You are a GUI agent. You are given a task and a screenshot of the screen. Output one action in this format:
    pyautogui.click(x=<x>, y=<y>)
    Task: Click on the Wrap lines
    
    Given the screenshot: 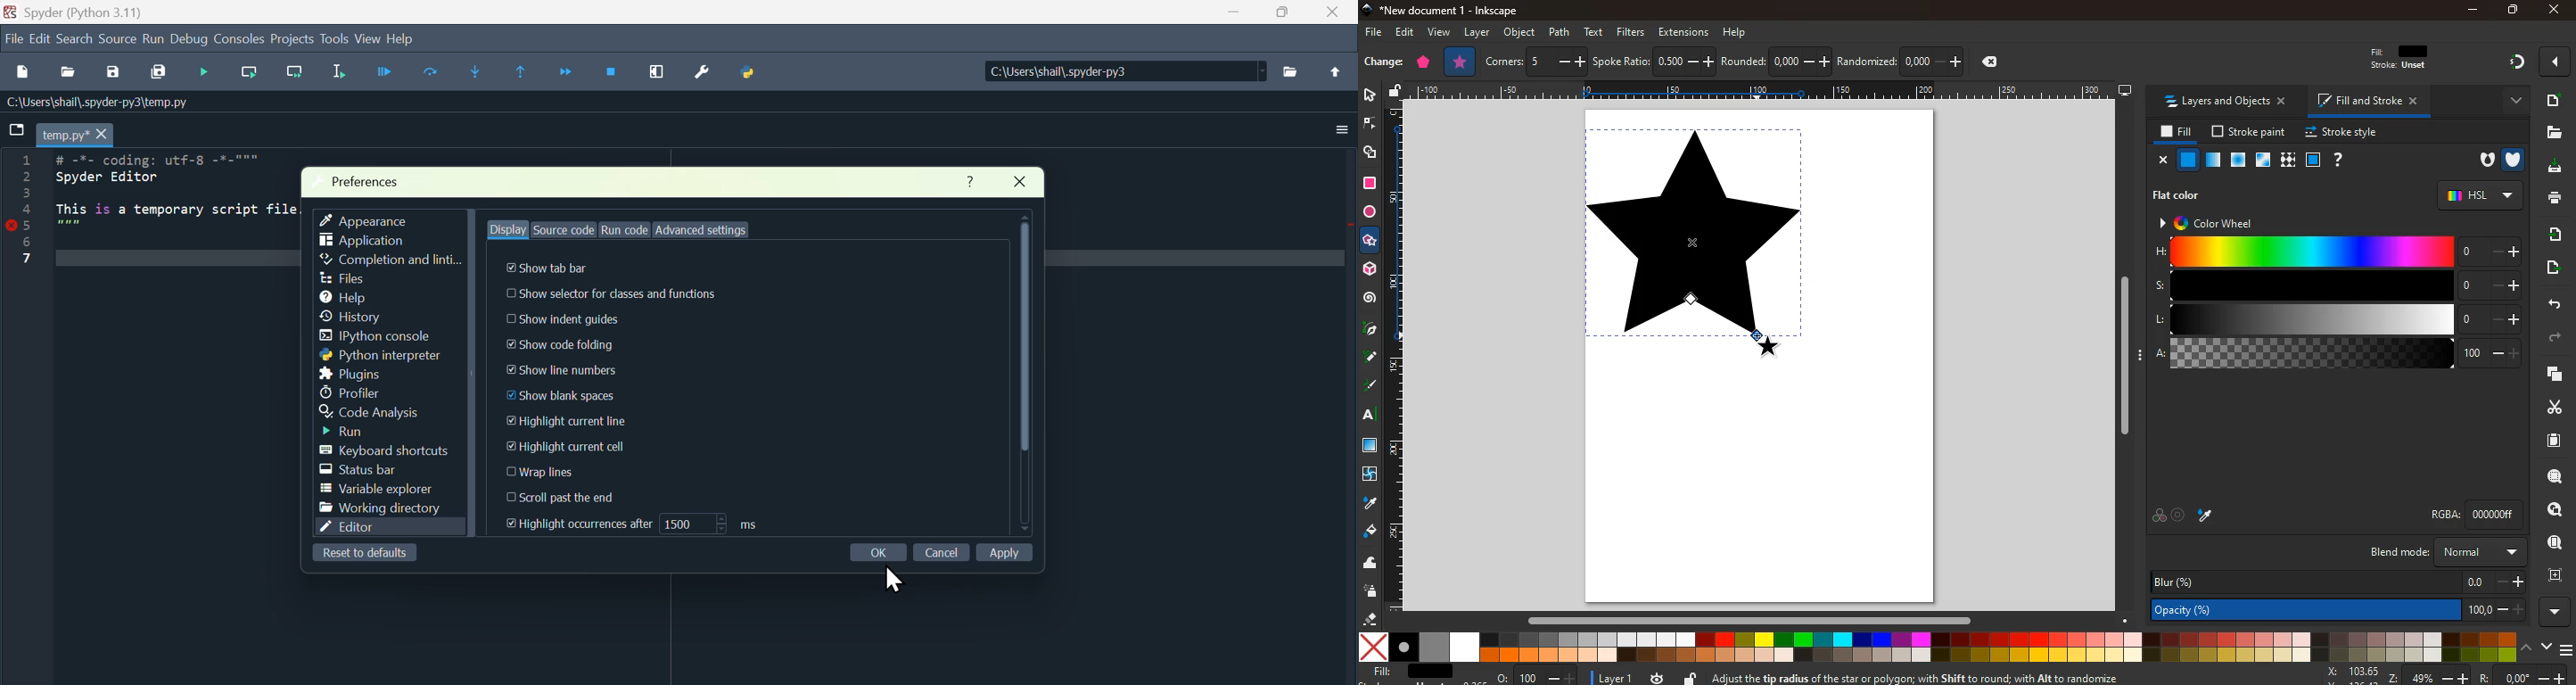 What is the action you would take?
    pyautogui.click(x=548, y=473)
    